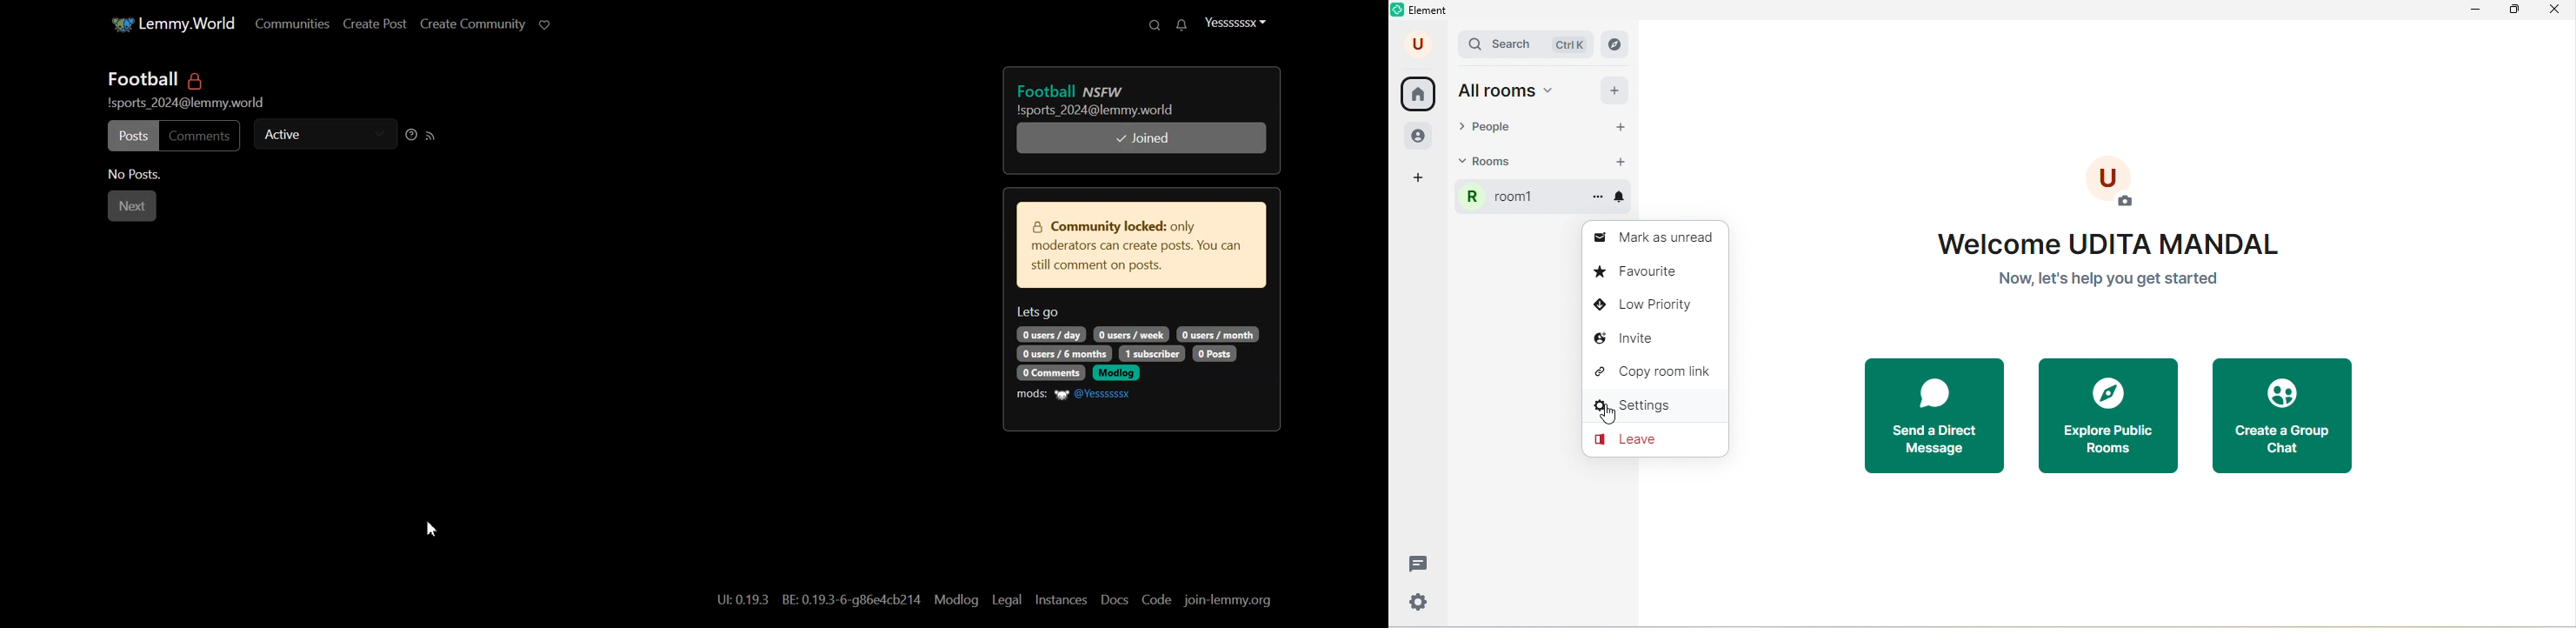  Describe the element at coordinates (2289, 414) in the screenshot. I see `create a group chat` at that location.